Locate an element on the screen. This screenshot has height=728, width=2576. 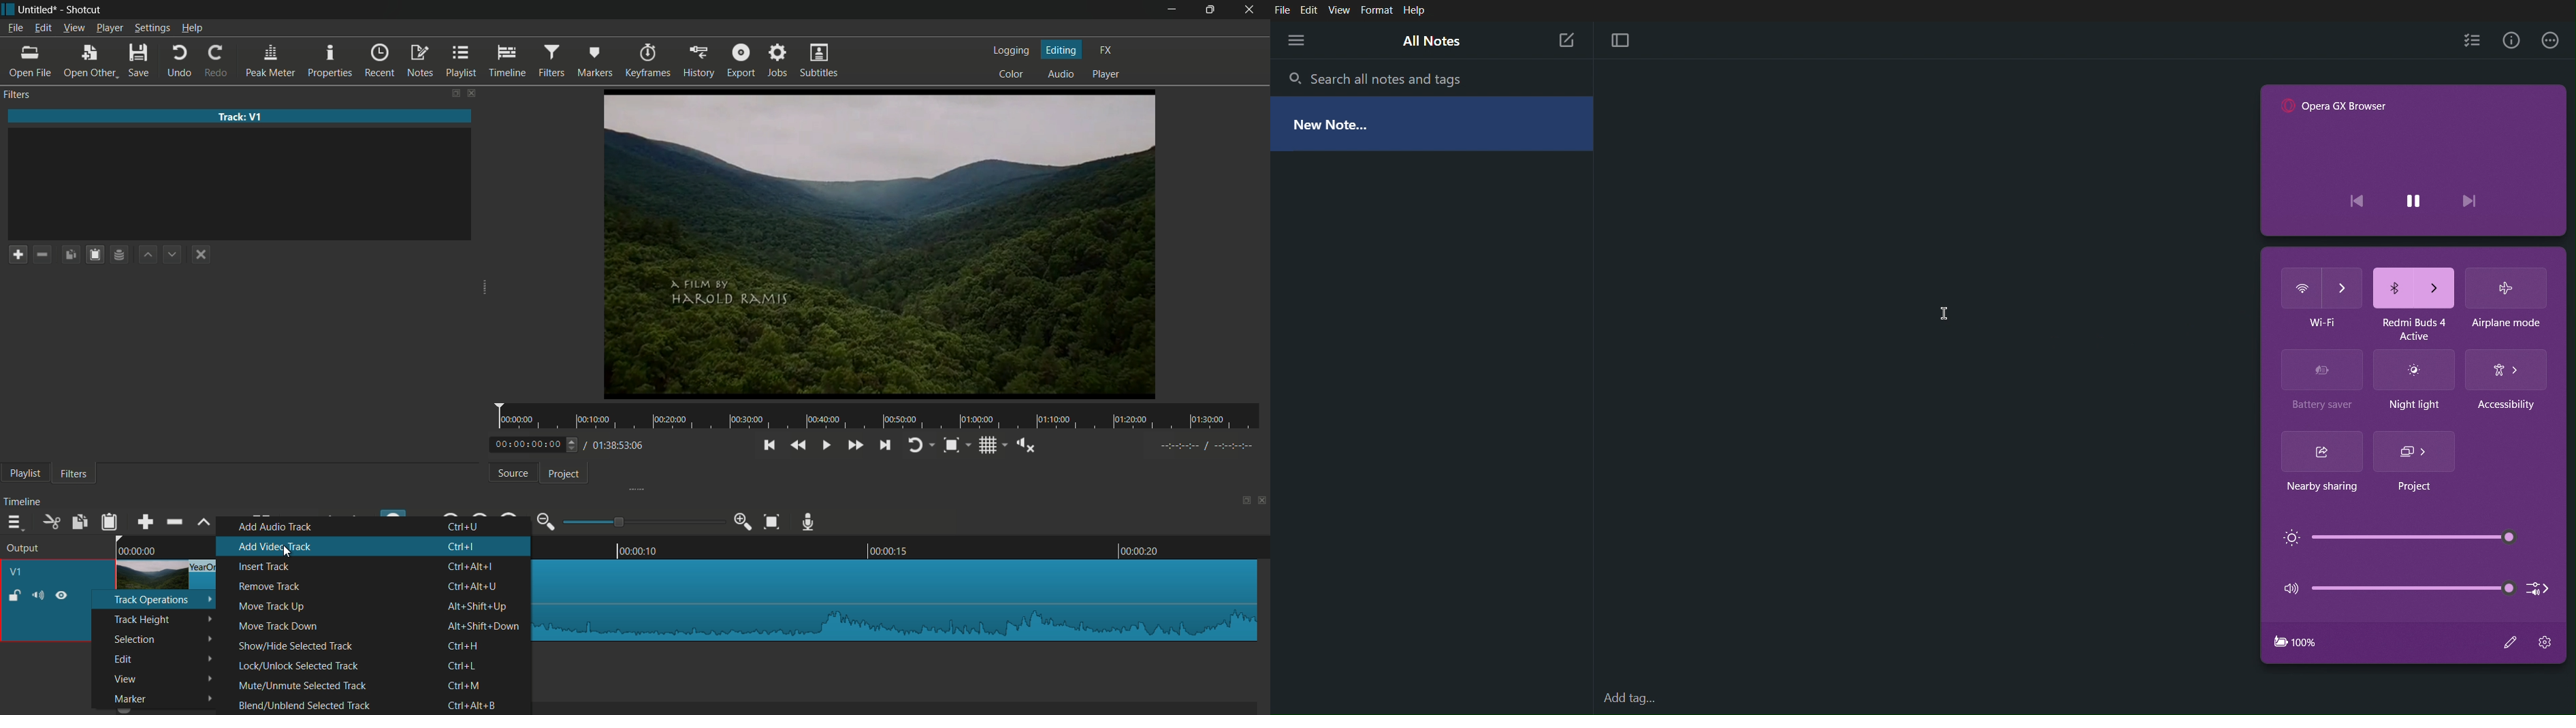
audio is located at coordinates (1061, 73).